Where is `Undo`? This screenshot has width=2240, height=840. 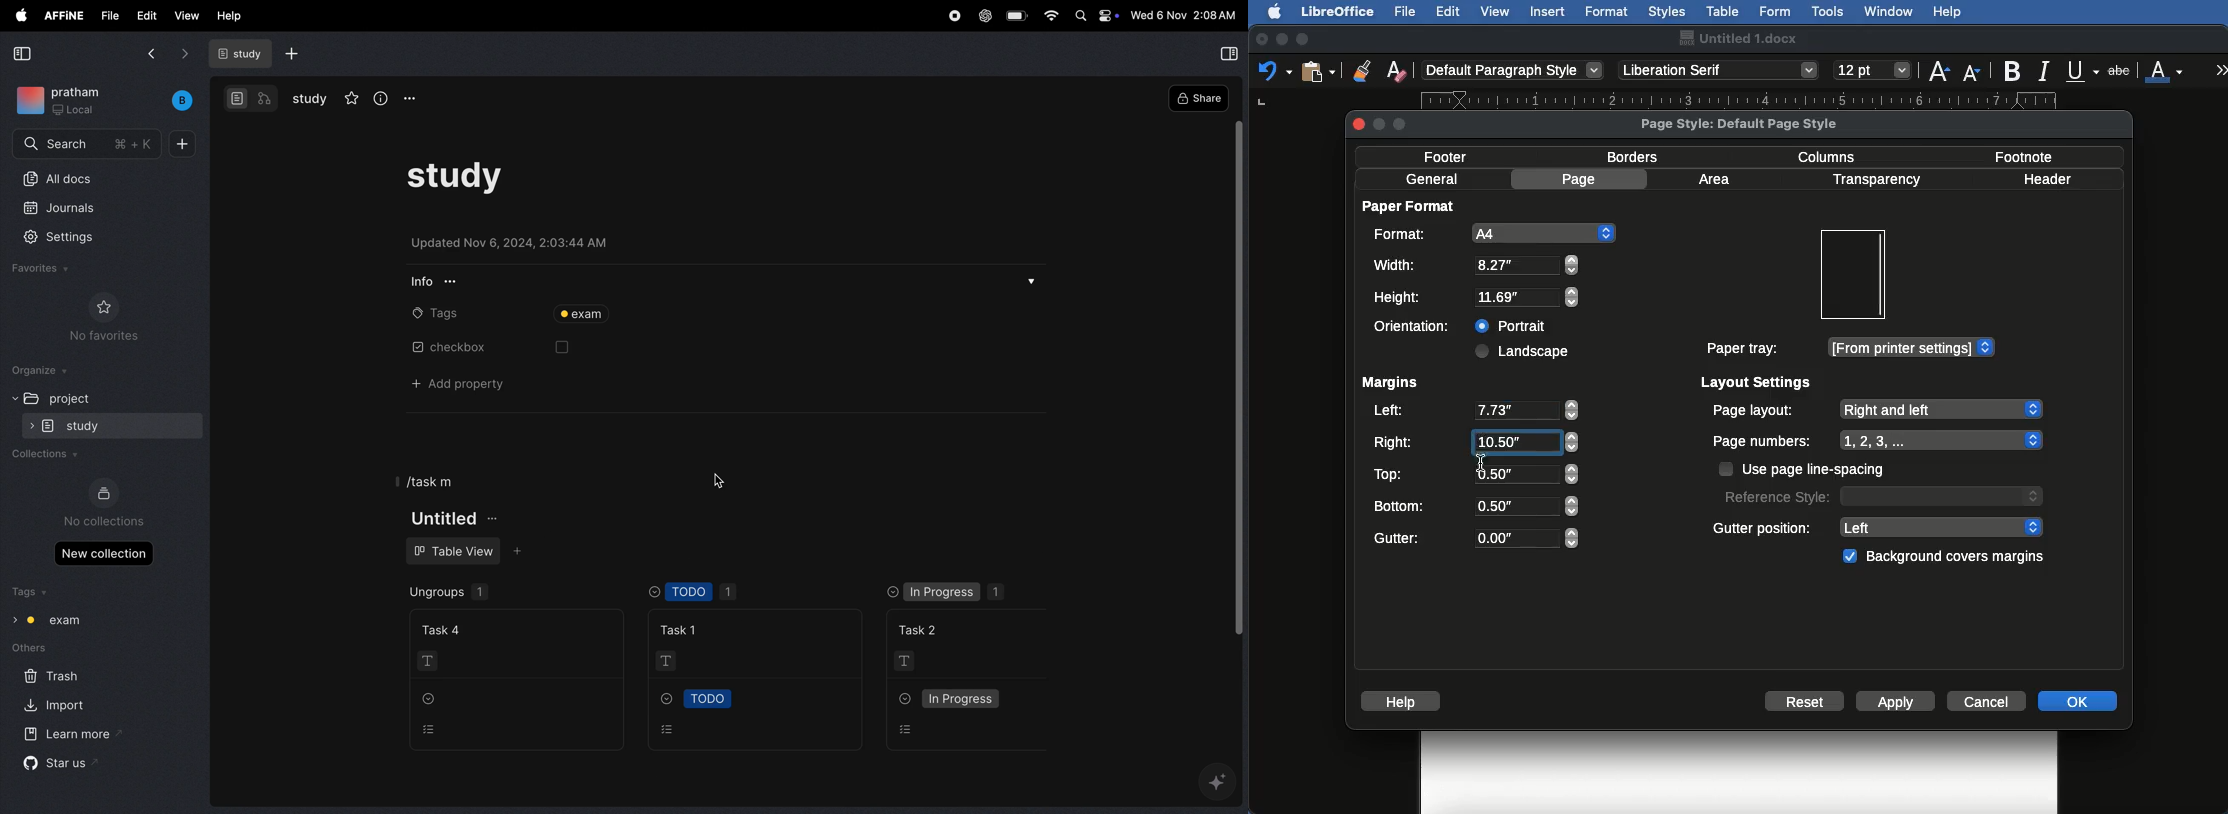
Undo is located at coordinates (1274, 70).